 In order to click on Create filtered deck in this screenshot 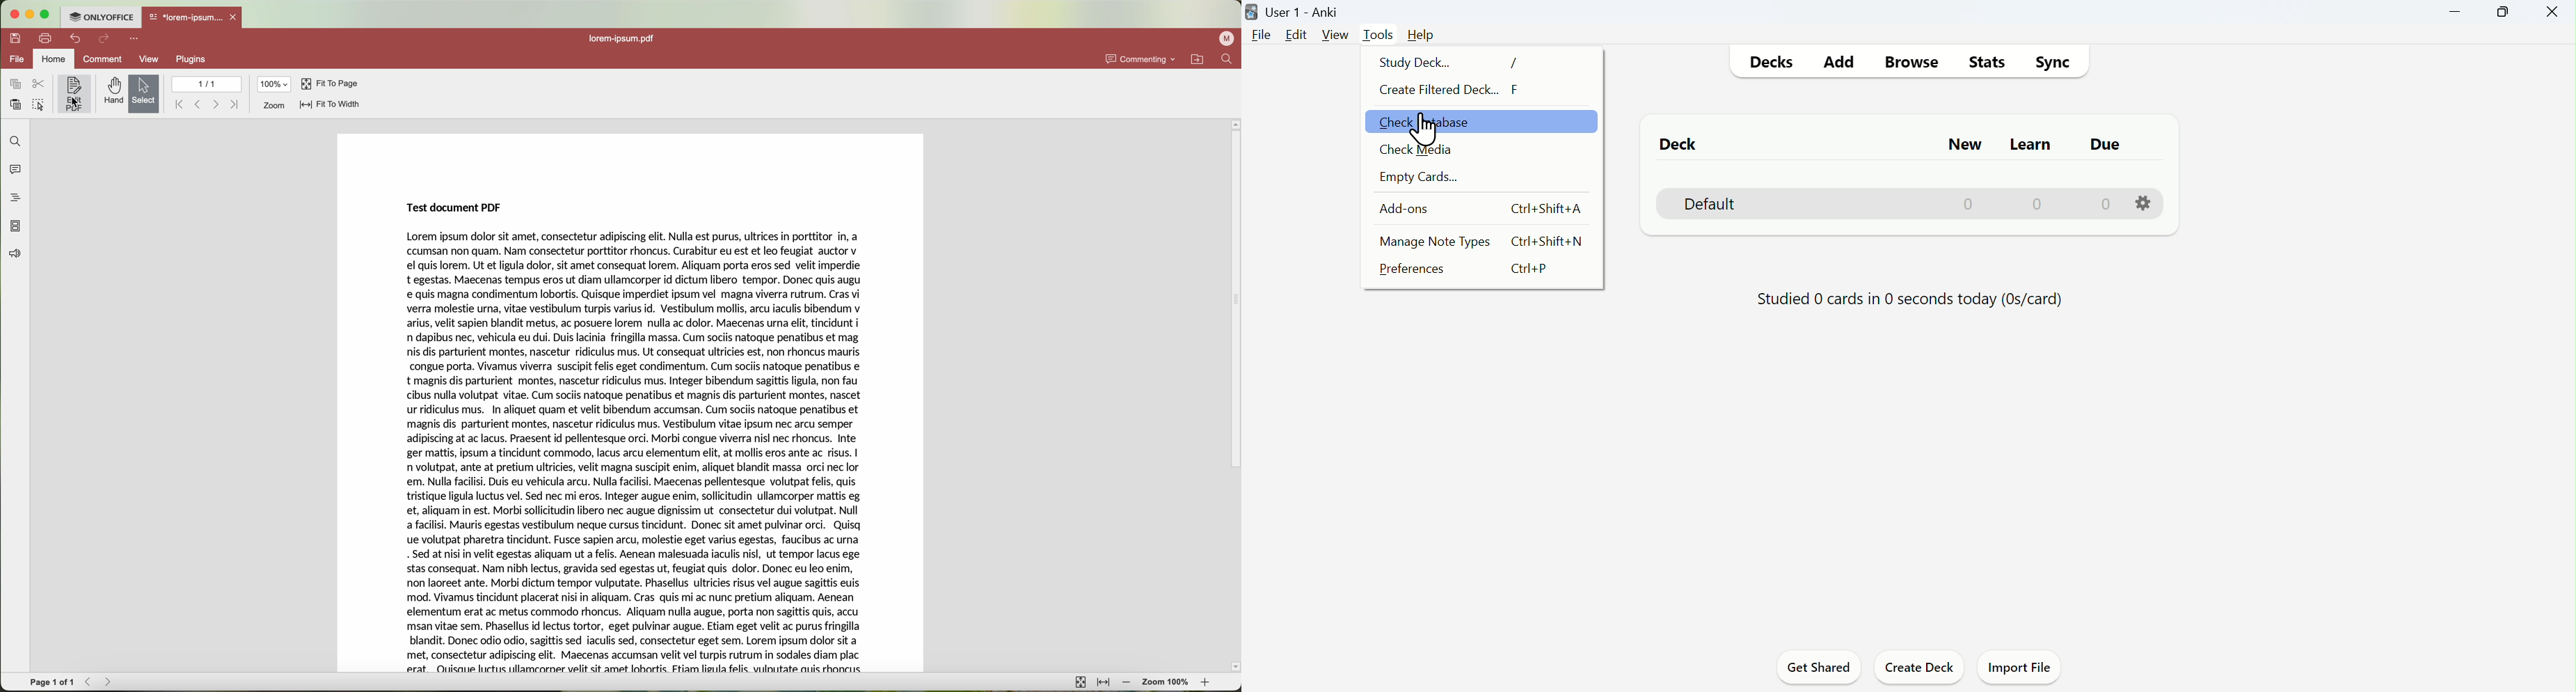, I will do `click(1466, 91)`.